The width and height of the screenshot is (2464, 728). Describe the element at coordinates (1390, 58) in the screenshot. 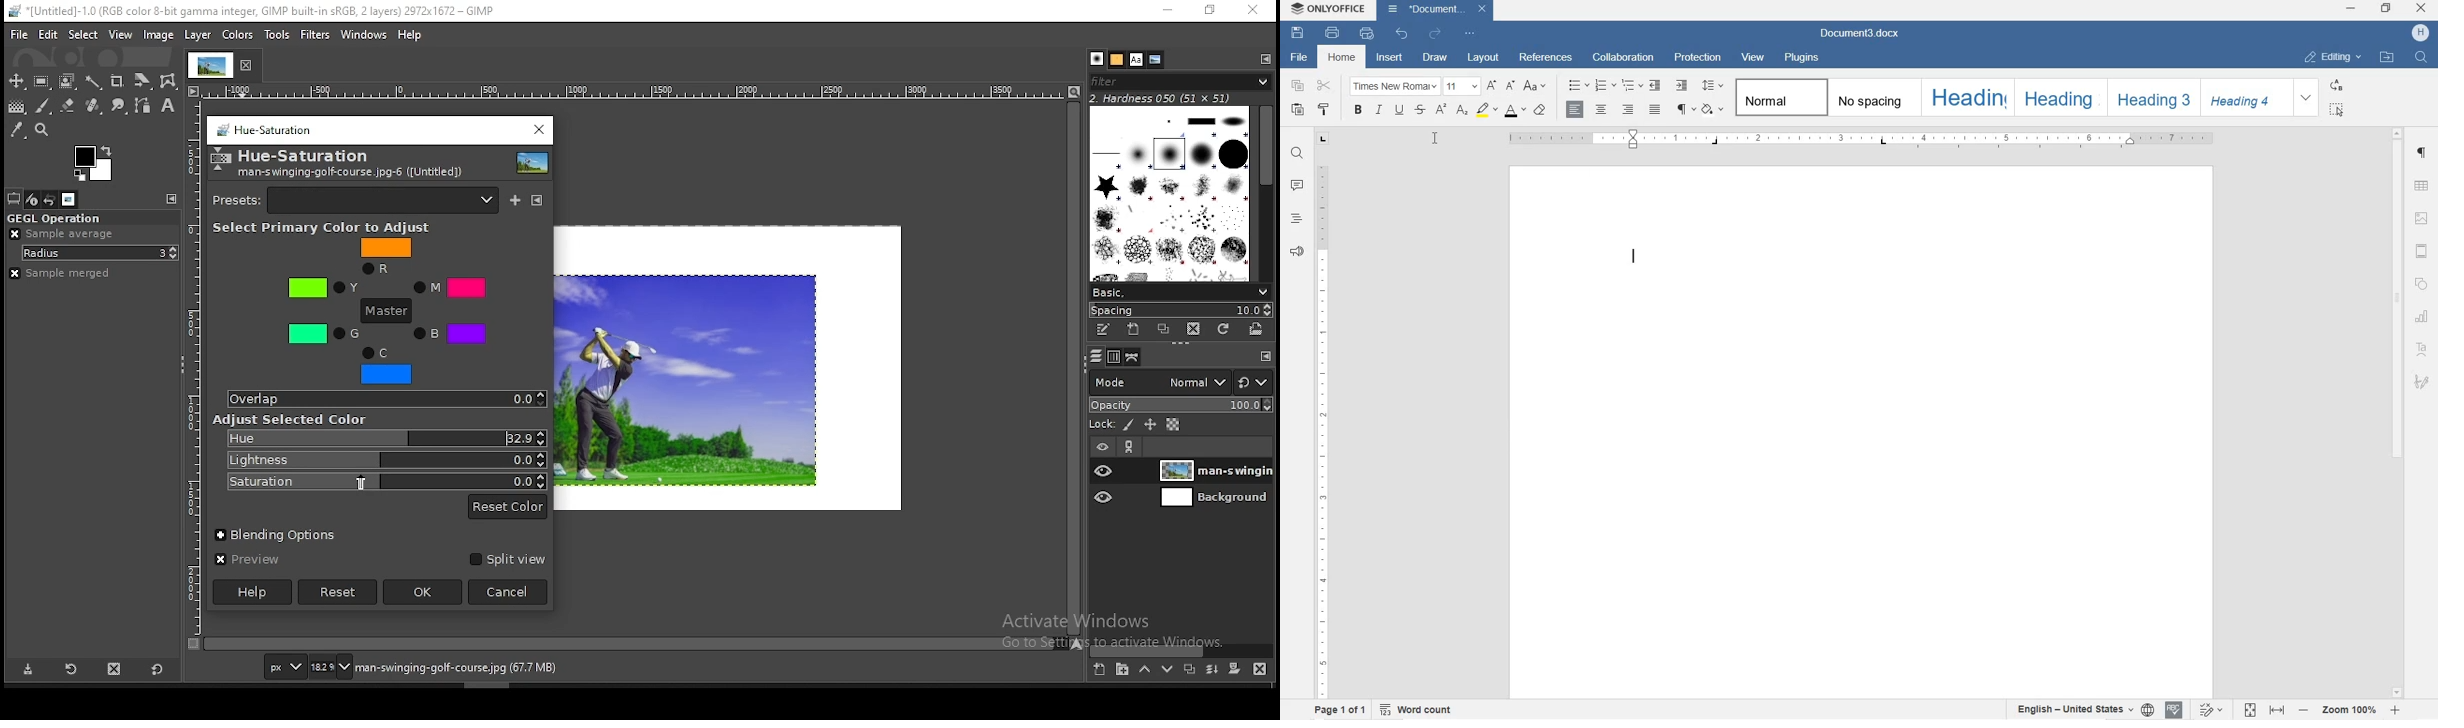

I see `INSERT` at that location.